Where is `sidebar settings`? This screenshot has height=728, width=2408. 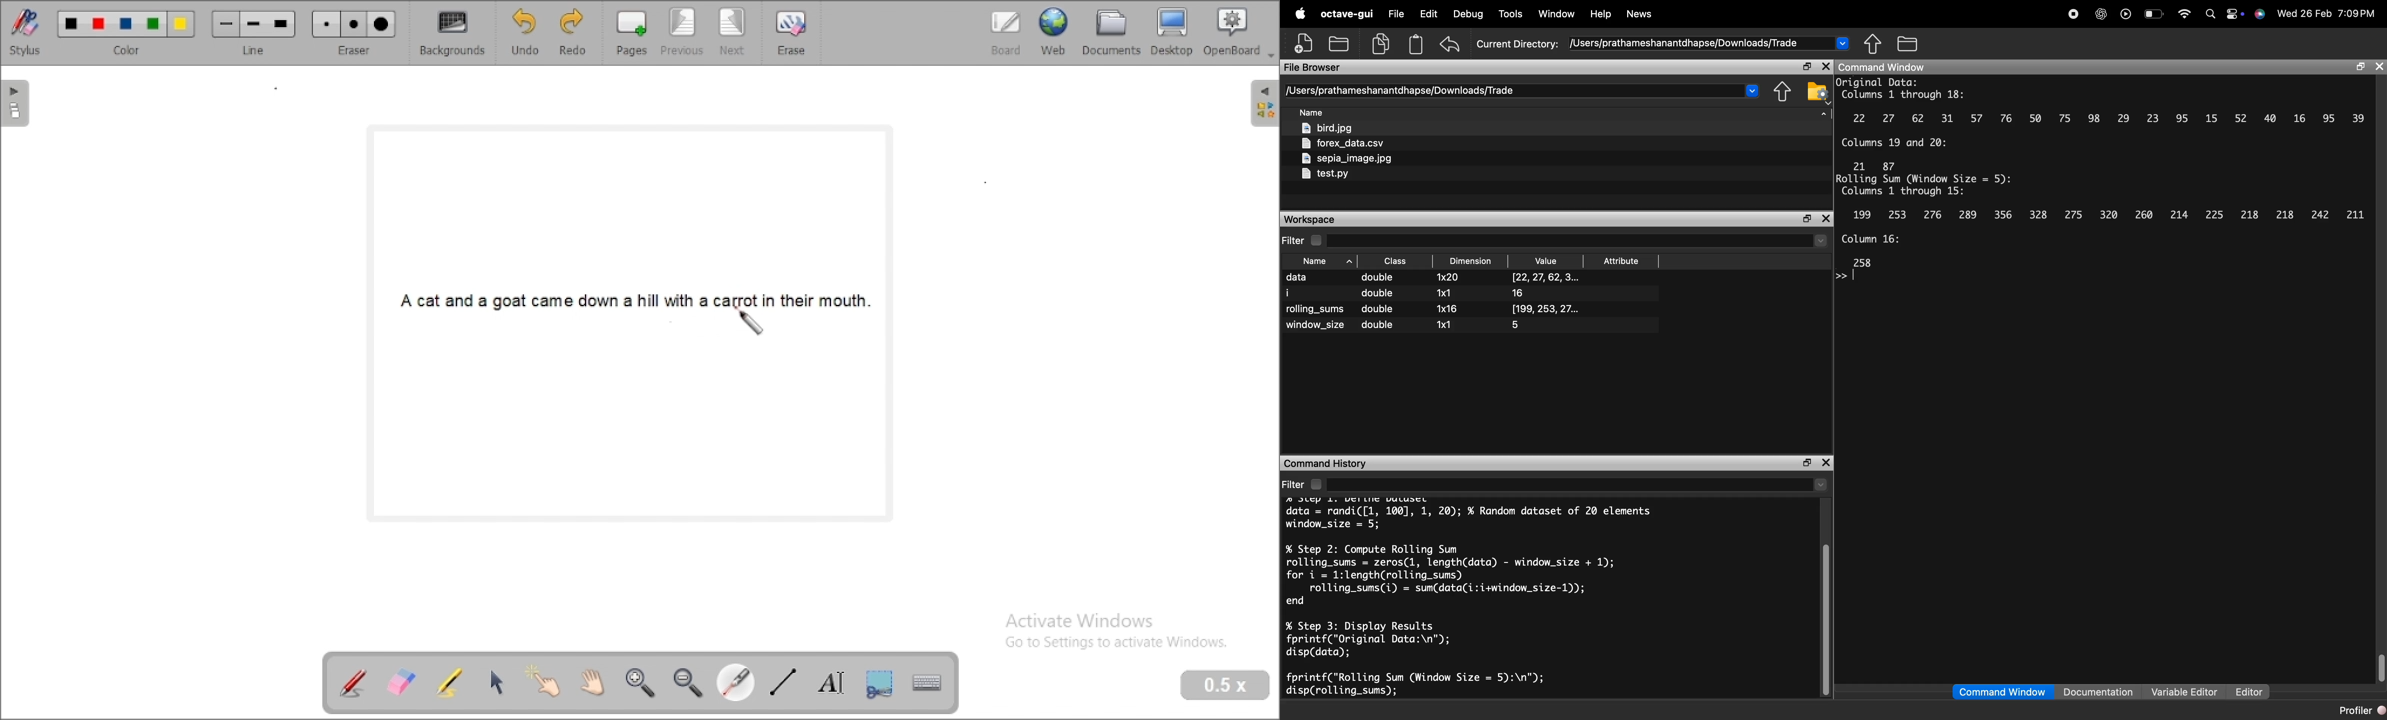 sidebar settings is located at coordinates (1263, 104).